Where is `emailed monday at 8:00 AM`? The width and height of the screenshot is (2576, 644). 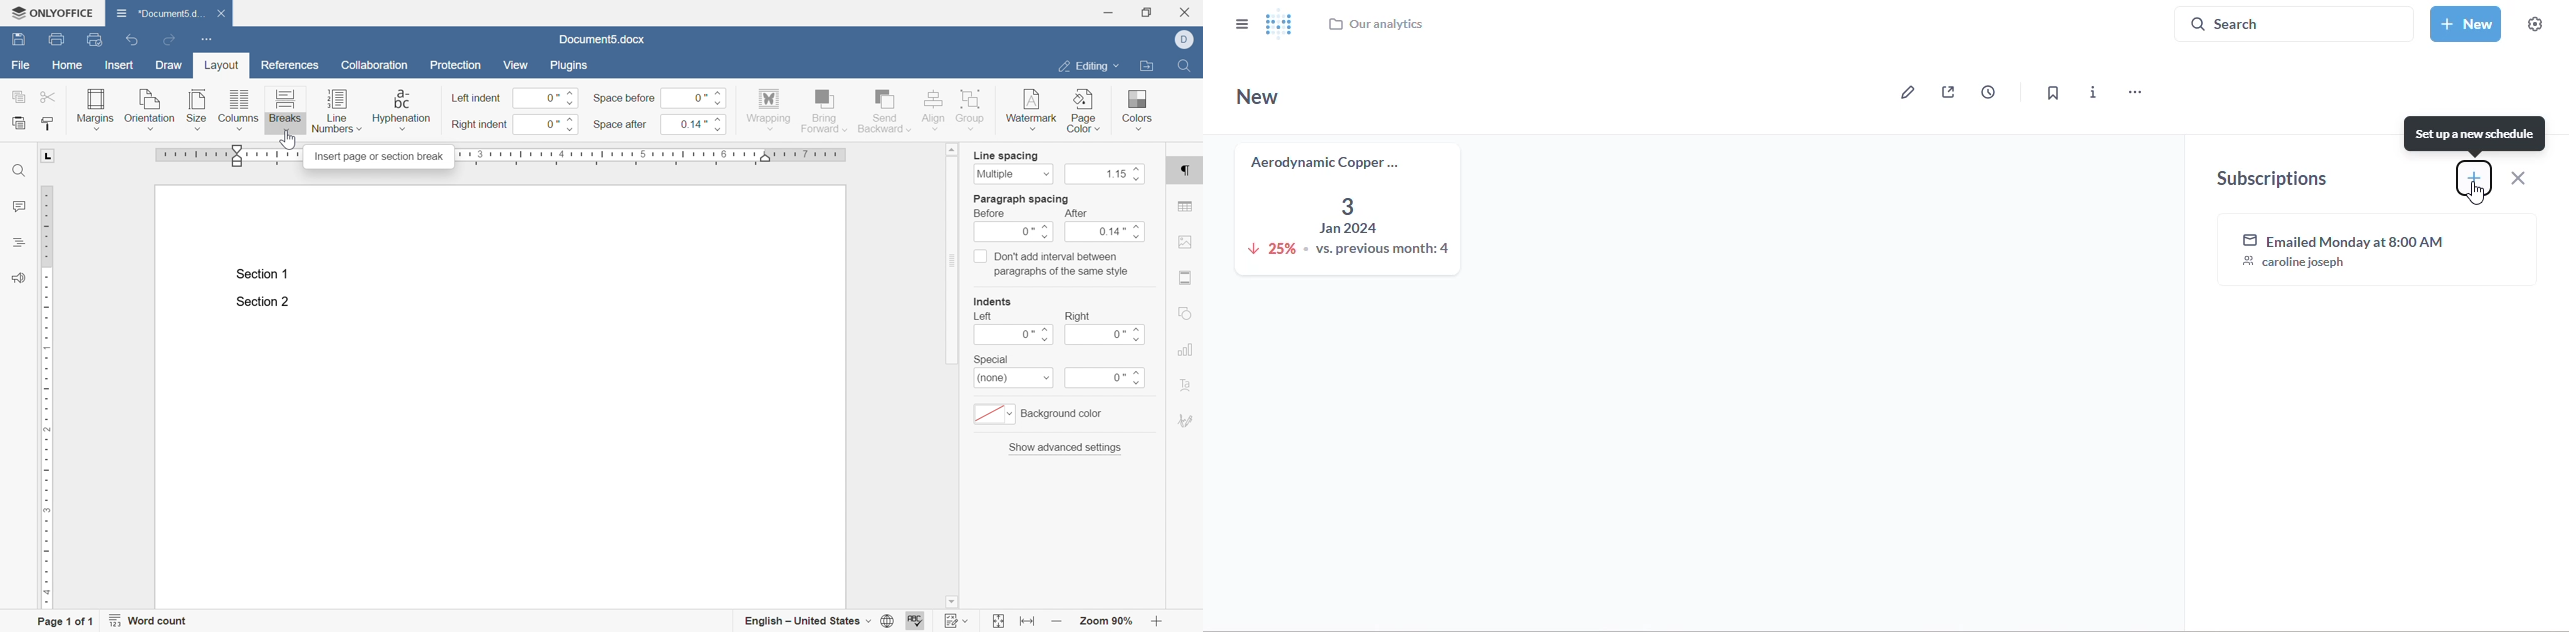
emailed monday at 8:00 AM is located at coordinates (2379, 250).